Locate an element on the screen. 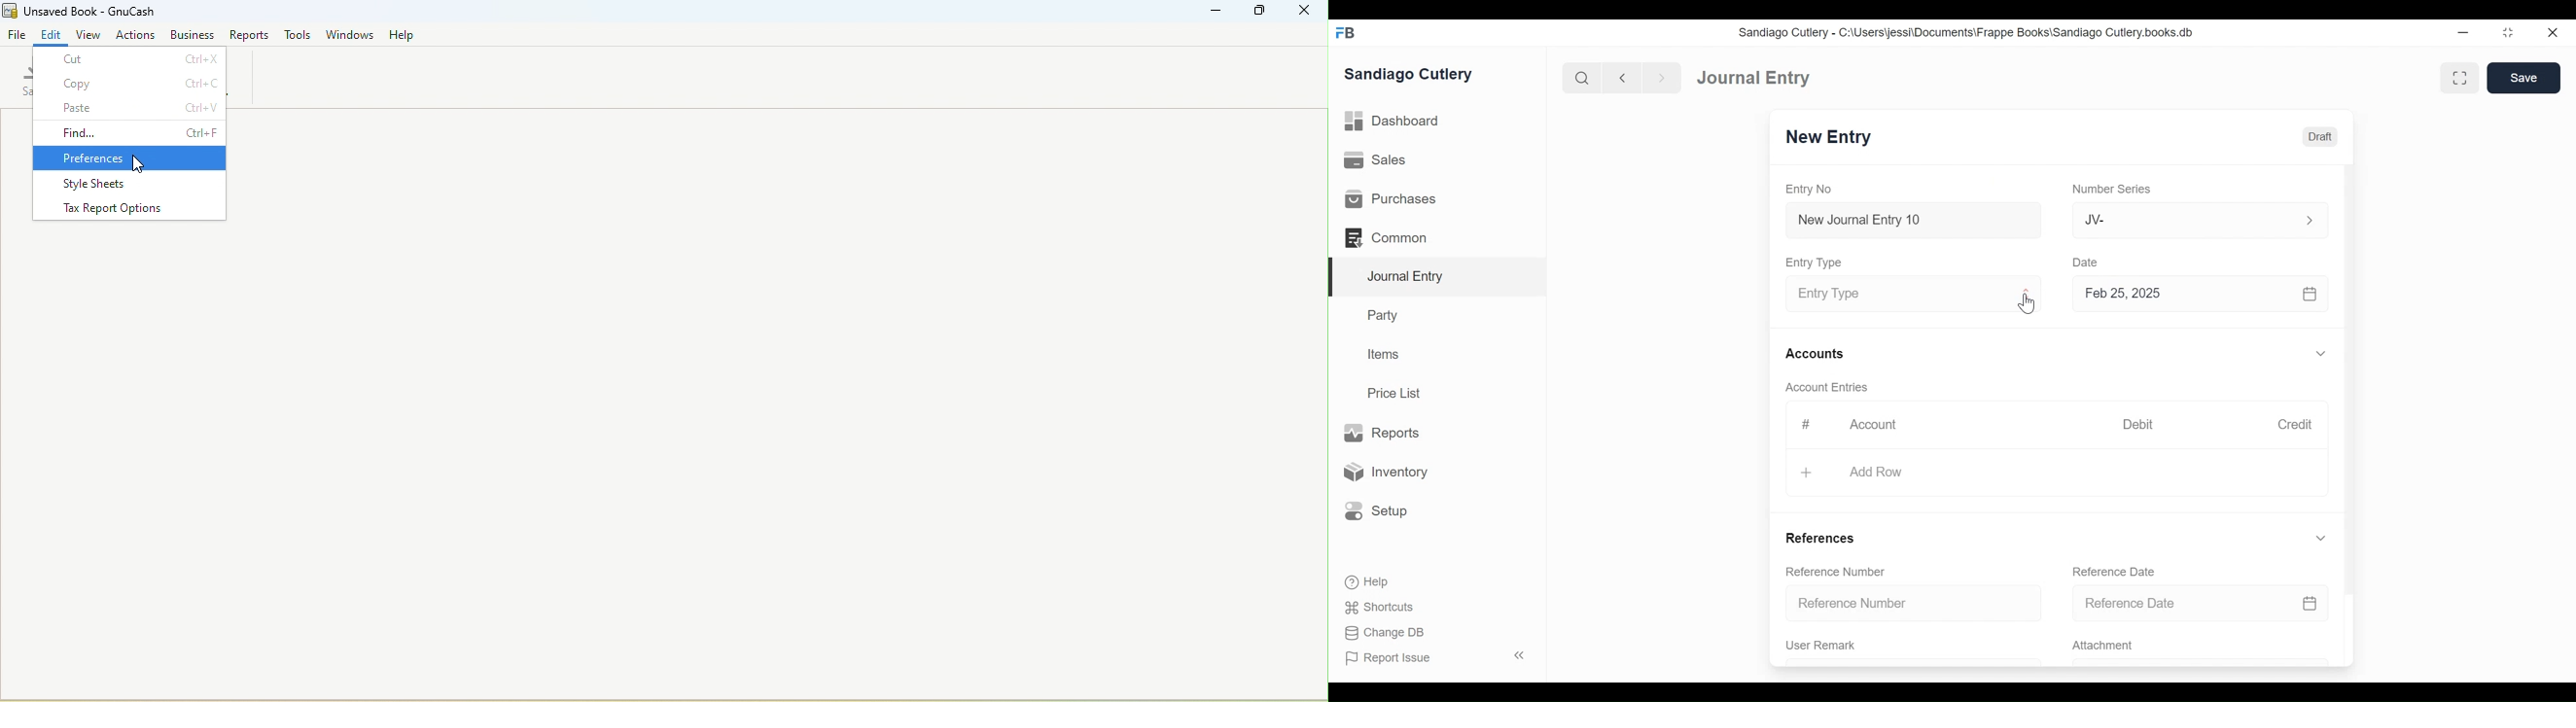 Image resolution: width=2576 pixels, height=728 pixels. References is located at coordinates (1822, 537).